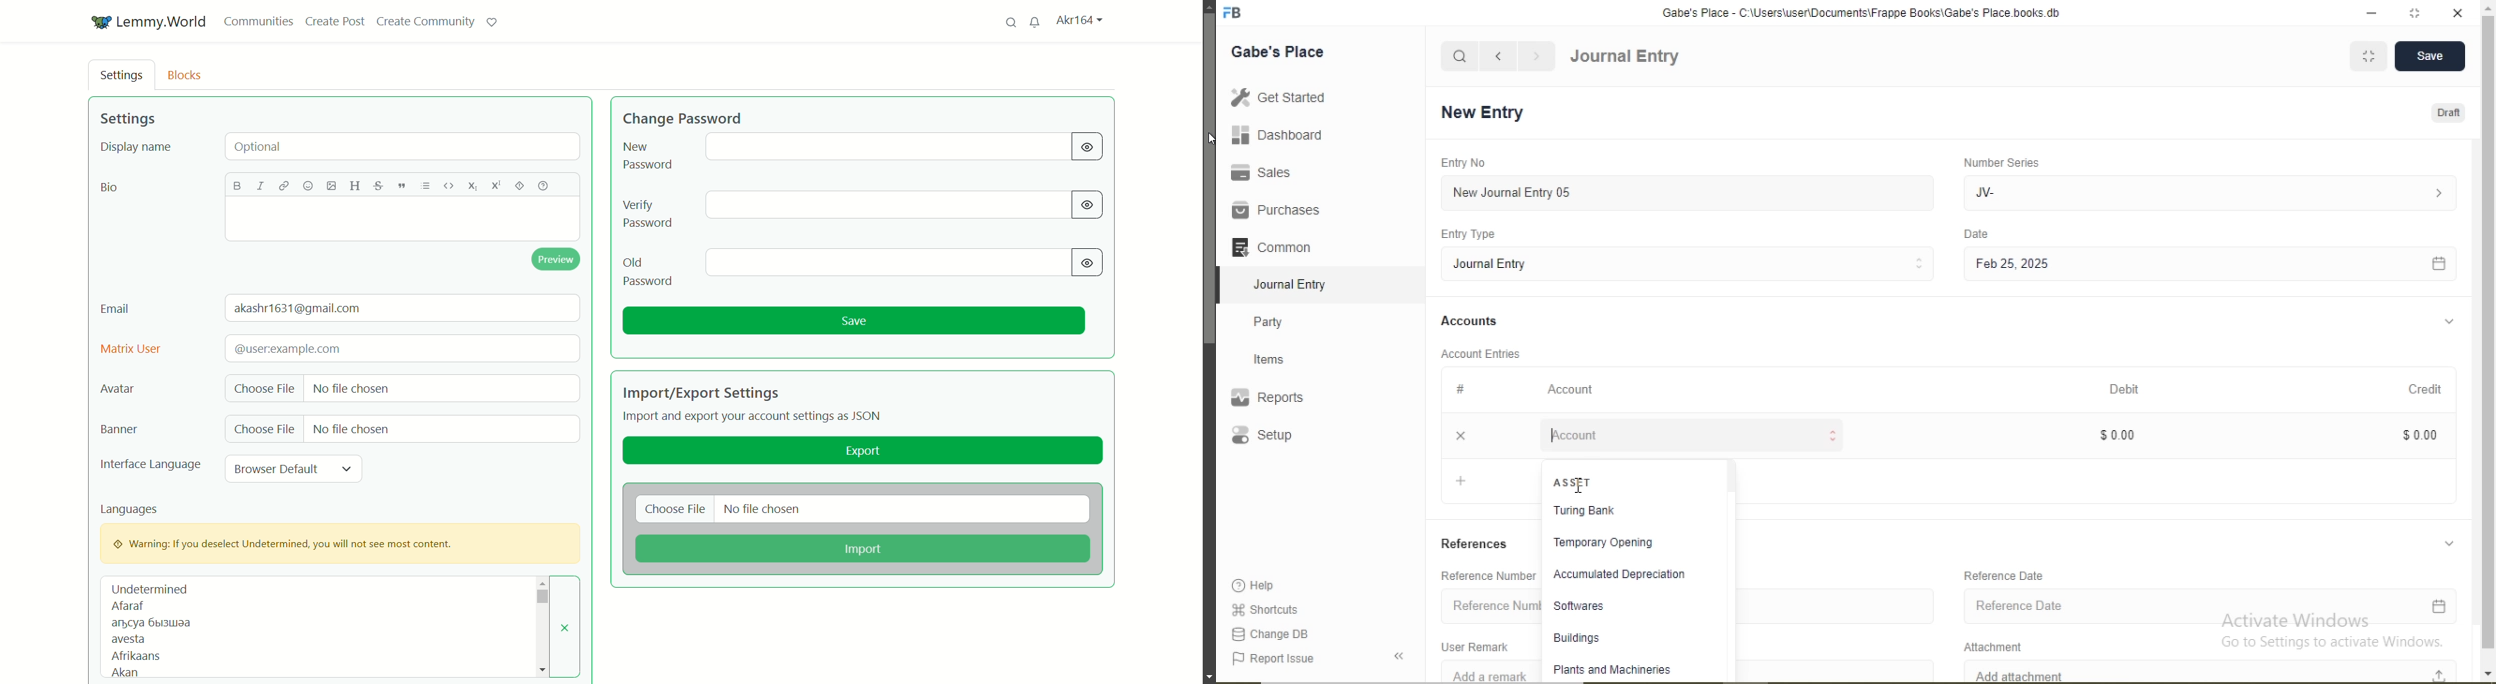  I want to click on Common, so click(1276, 245).